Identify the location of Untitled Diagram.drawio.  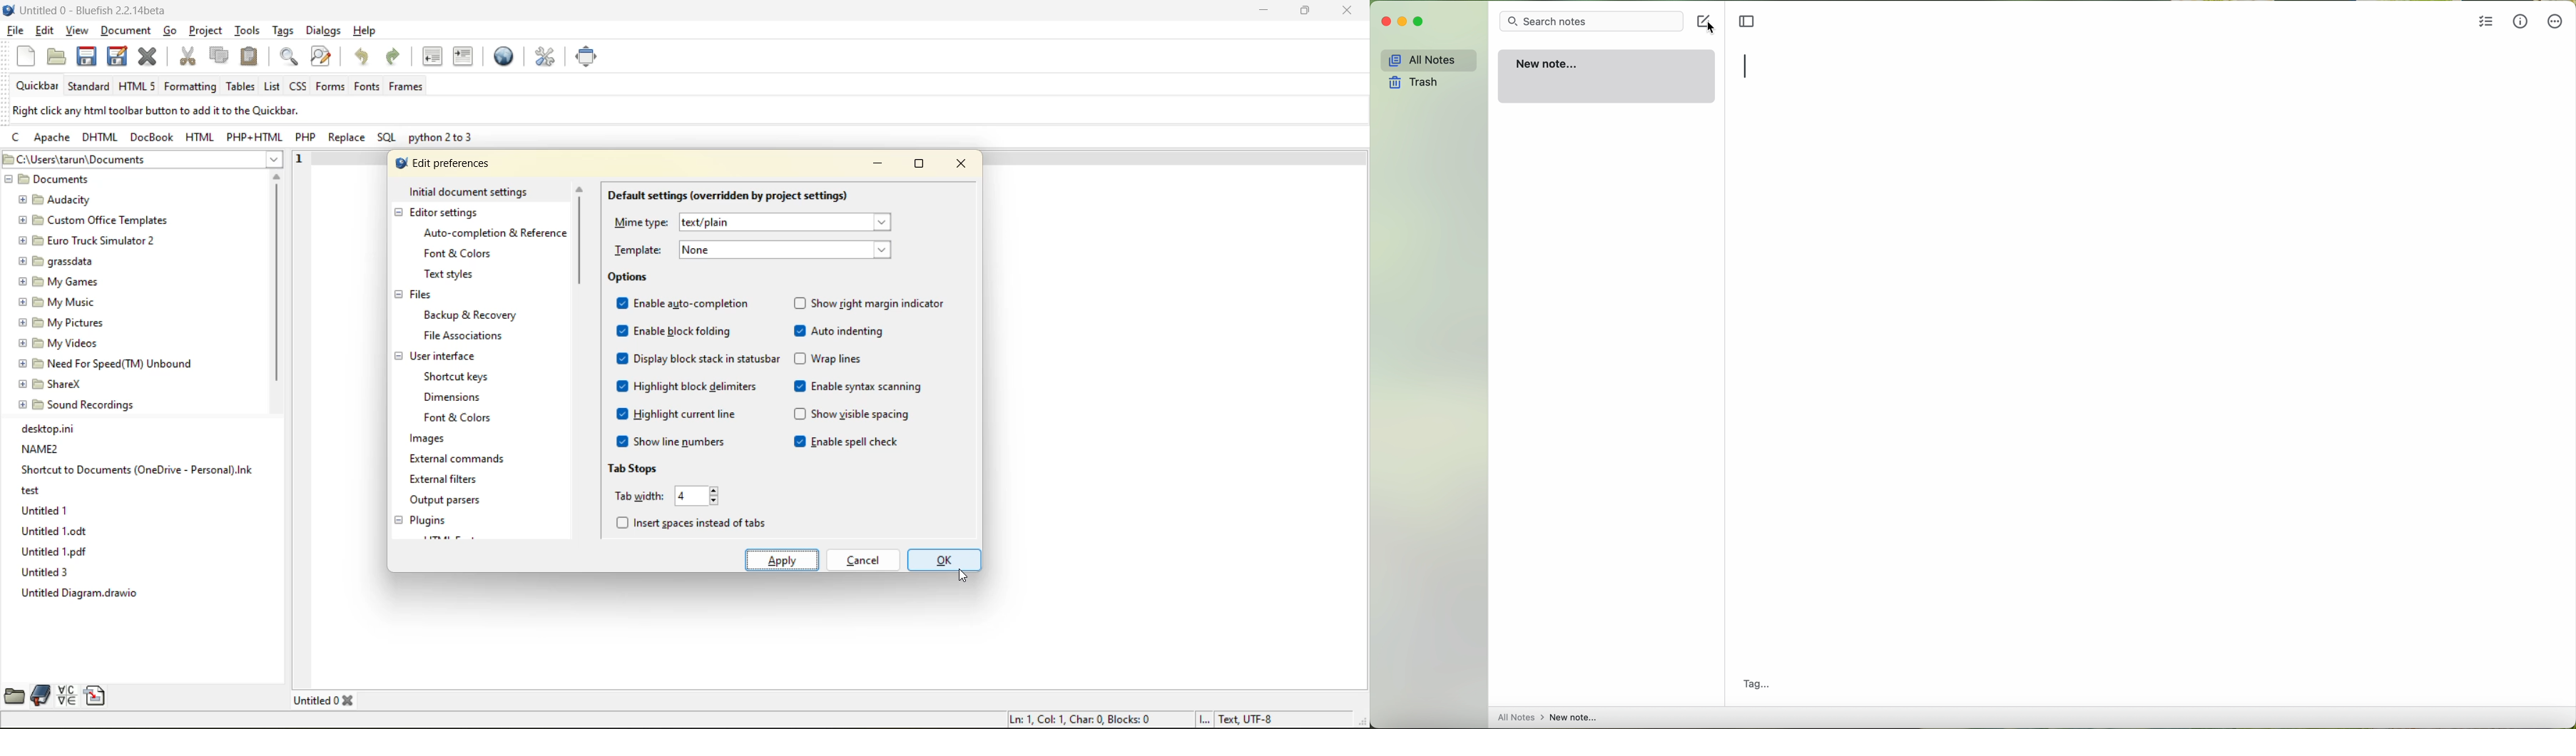
(86, 595).